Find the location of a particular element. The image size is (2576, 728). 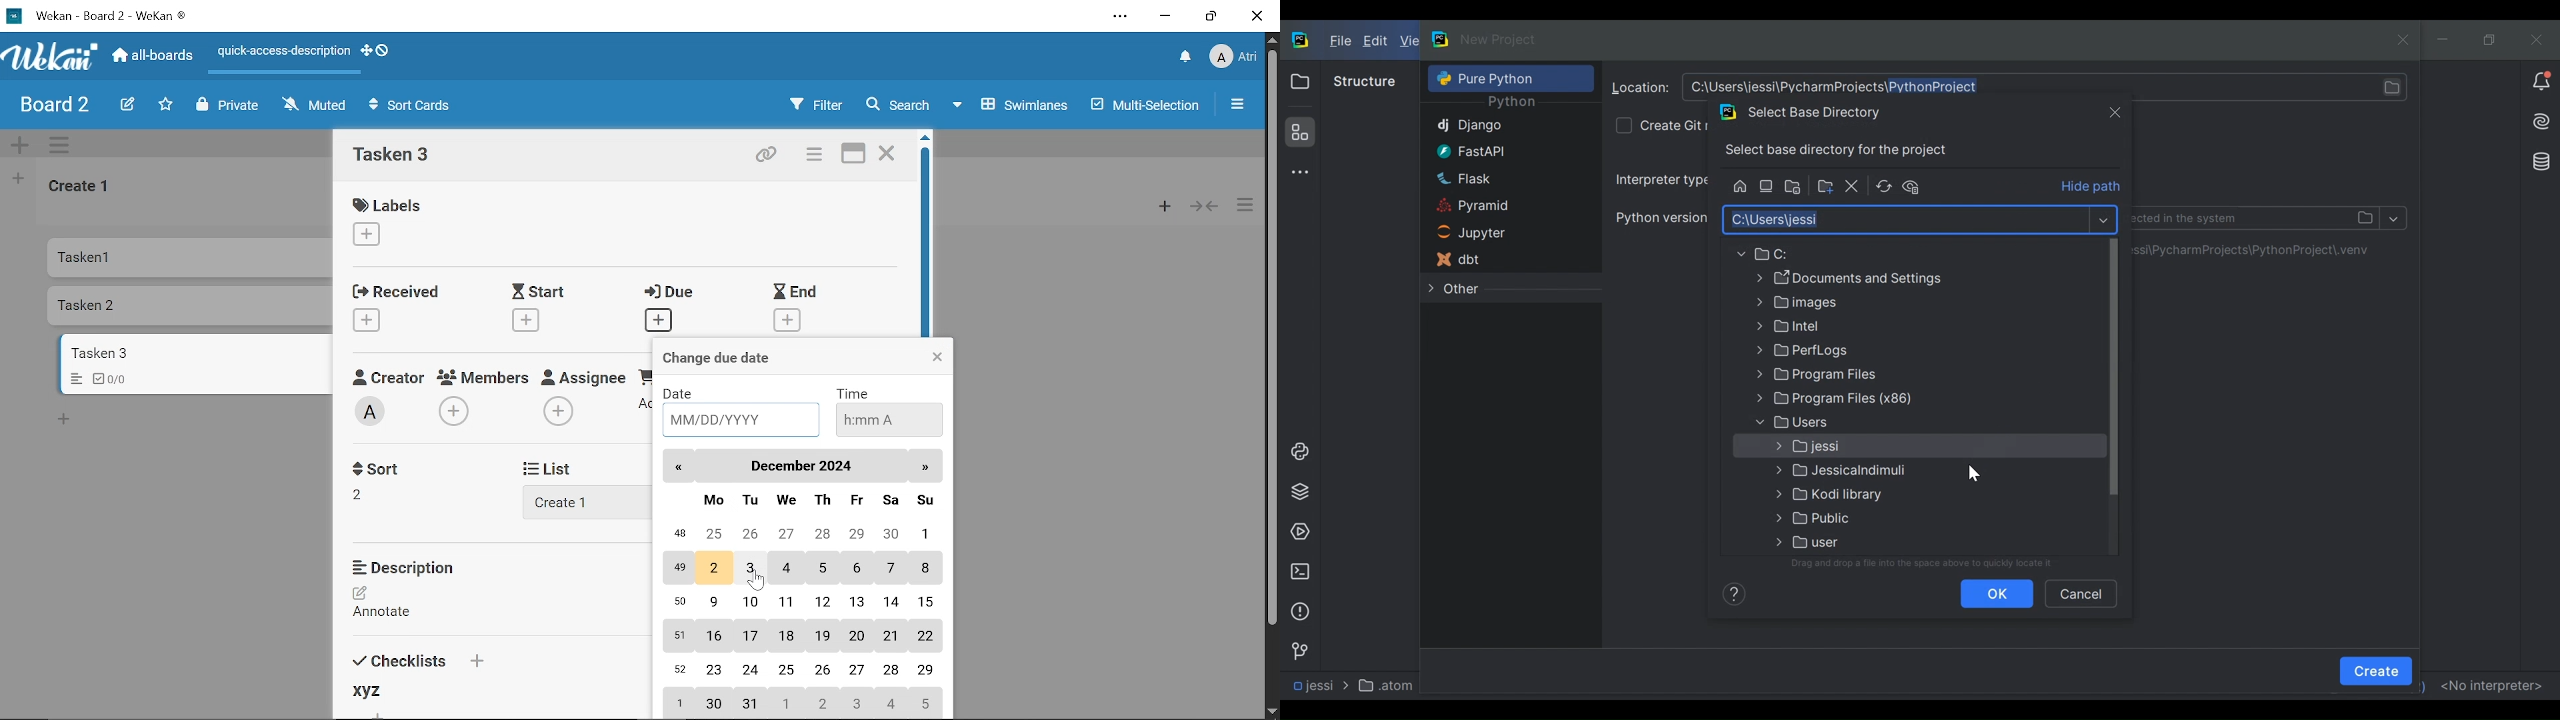

Add card bottom to the list is located at coordinates (67, 420).